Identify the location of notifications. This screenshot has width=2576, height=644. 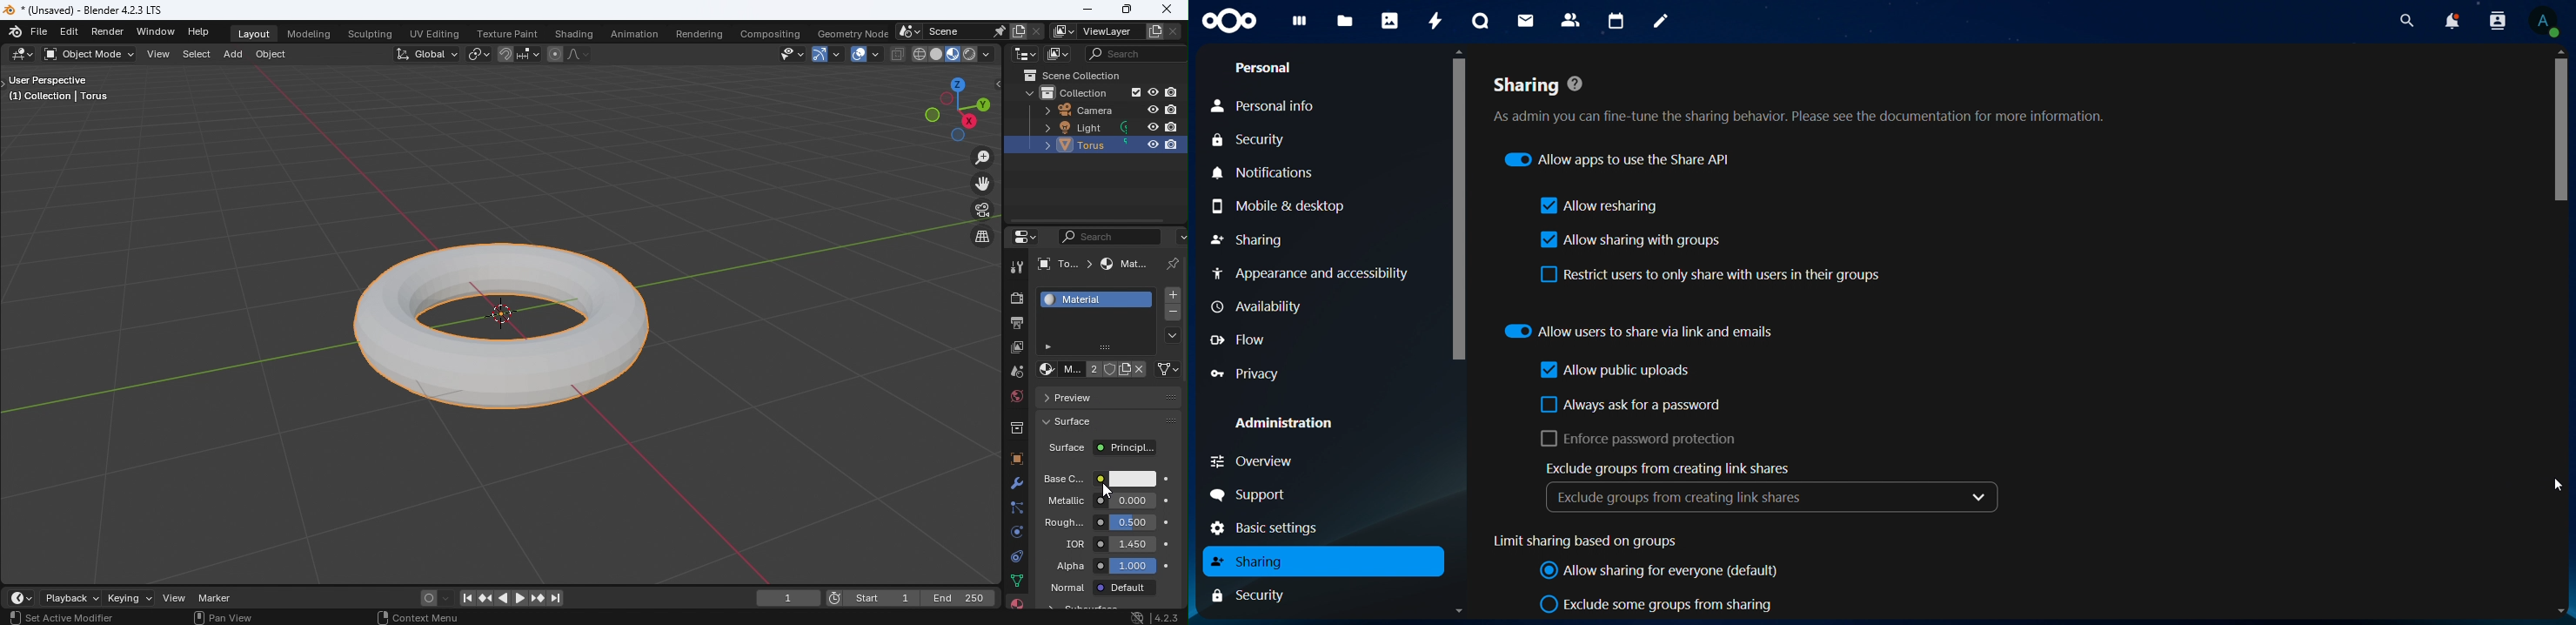
(2451, 22).